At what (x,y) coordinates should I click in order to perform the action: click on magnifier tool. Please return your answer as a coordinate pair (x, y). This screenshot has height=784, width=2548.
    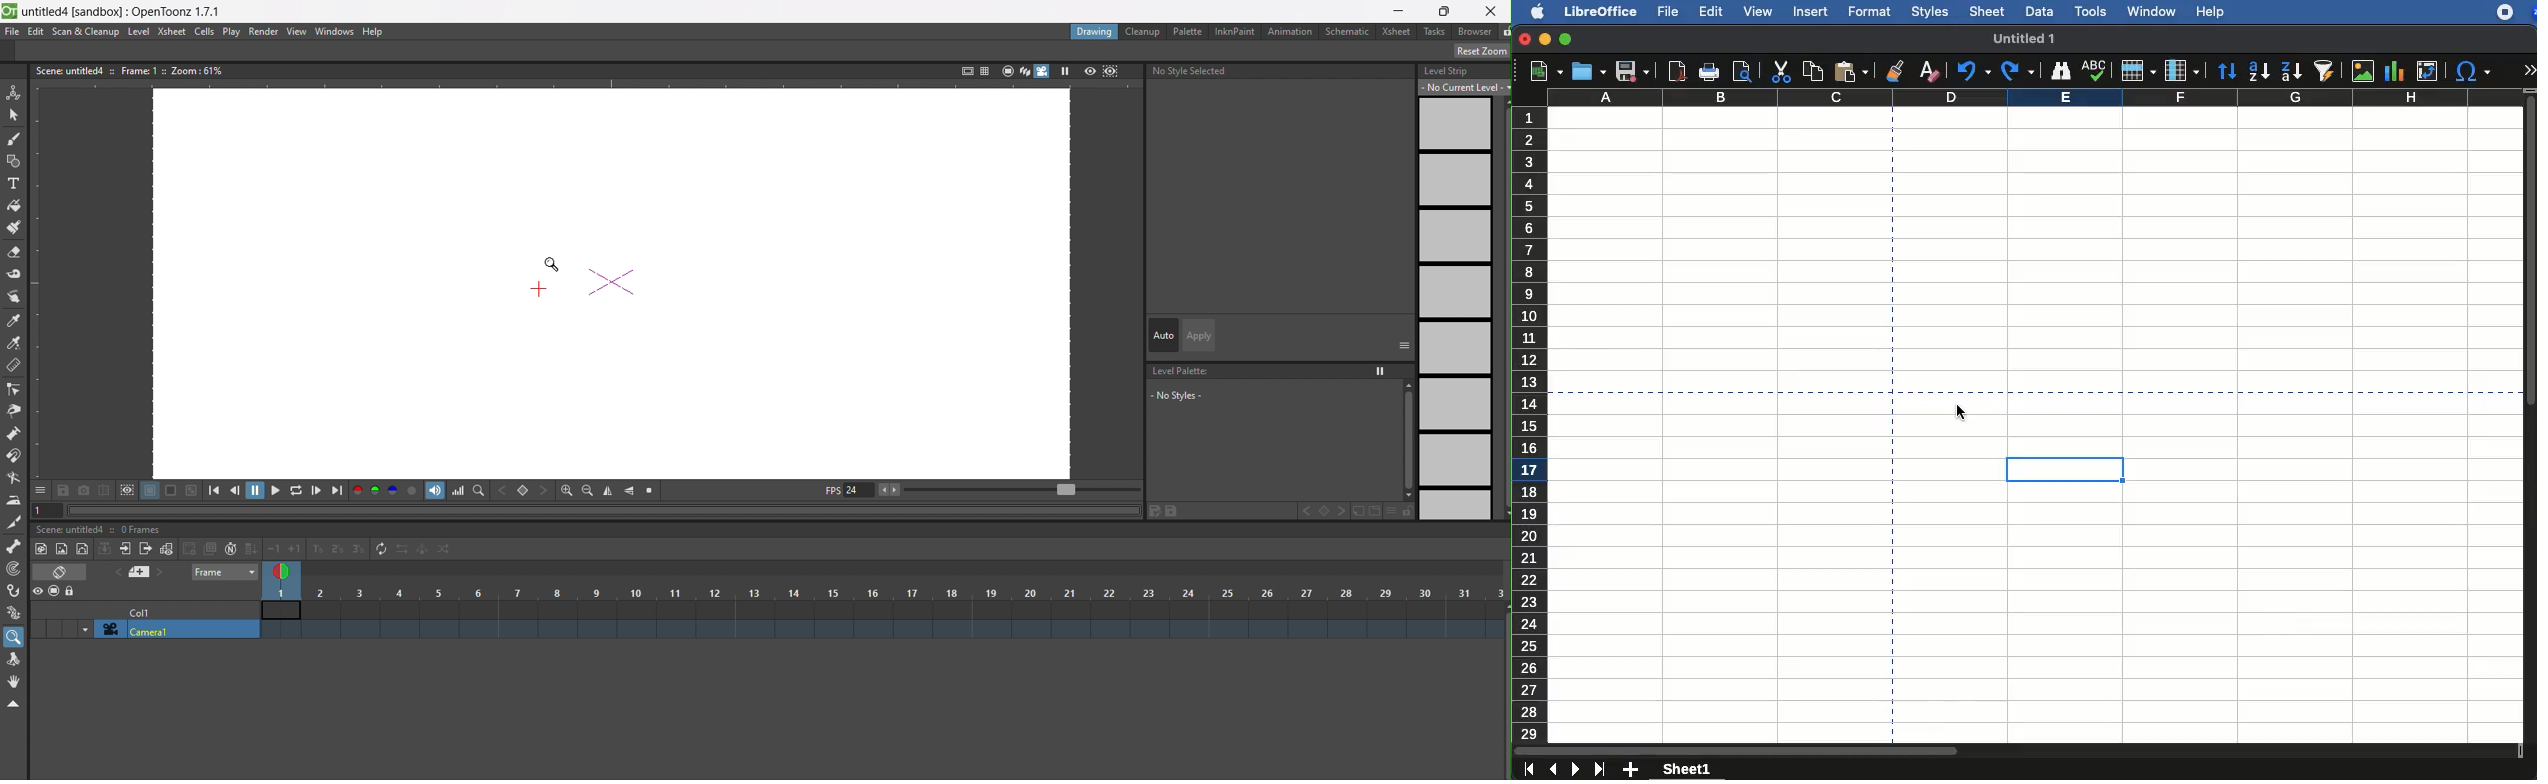
    Looking at the image, I should click on (15, 636).